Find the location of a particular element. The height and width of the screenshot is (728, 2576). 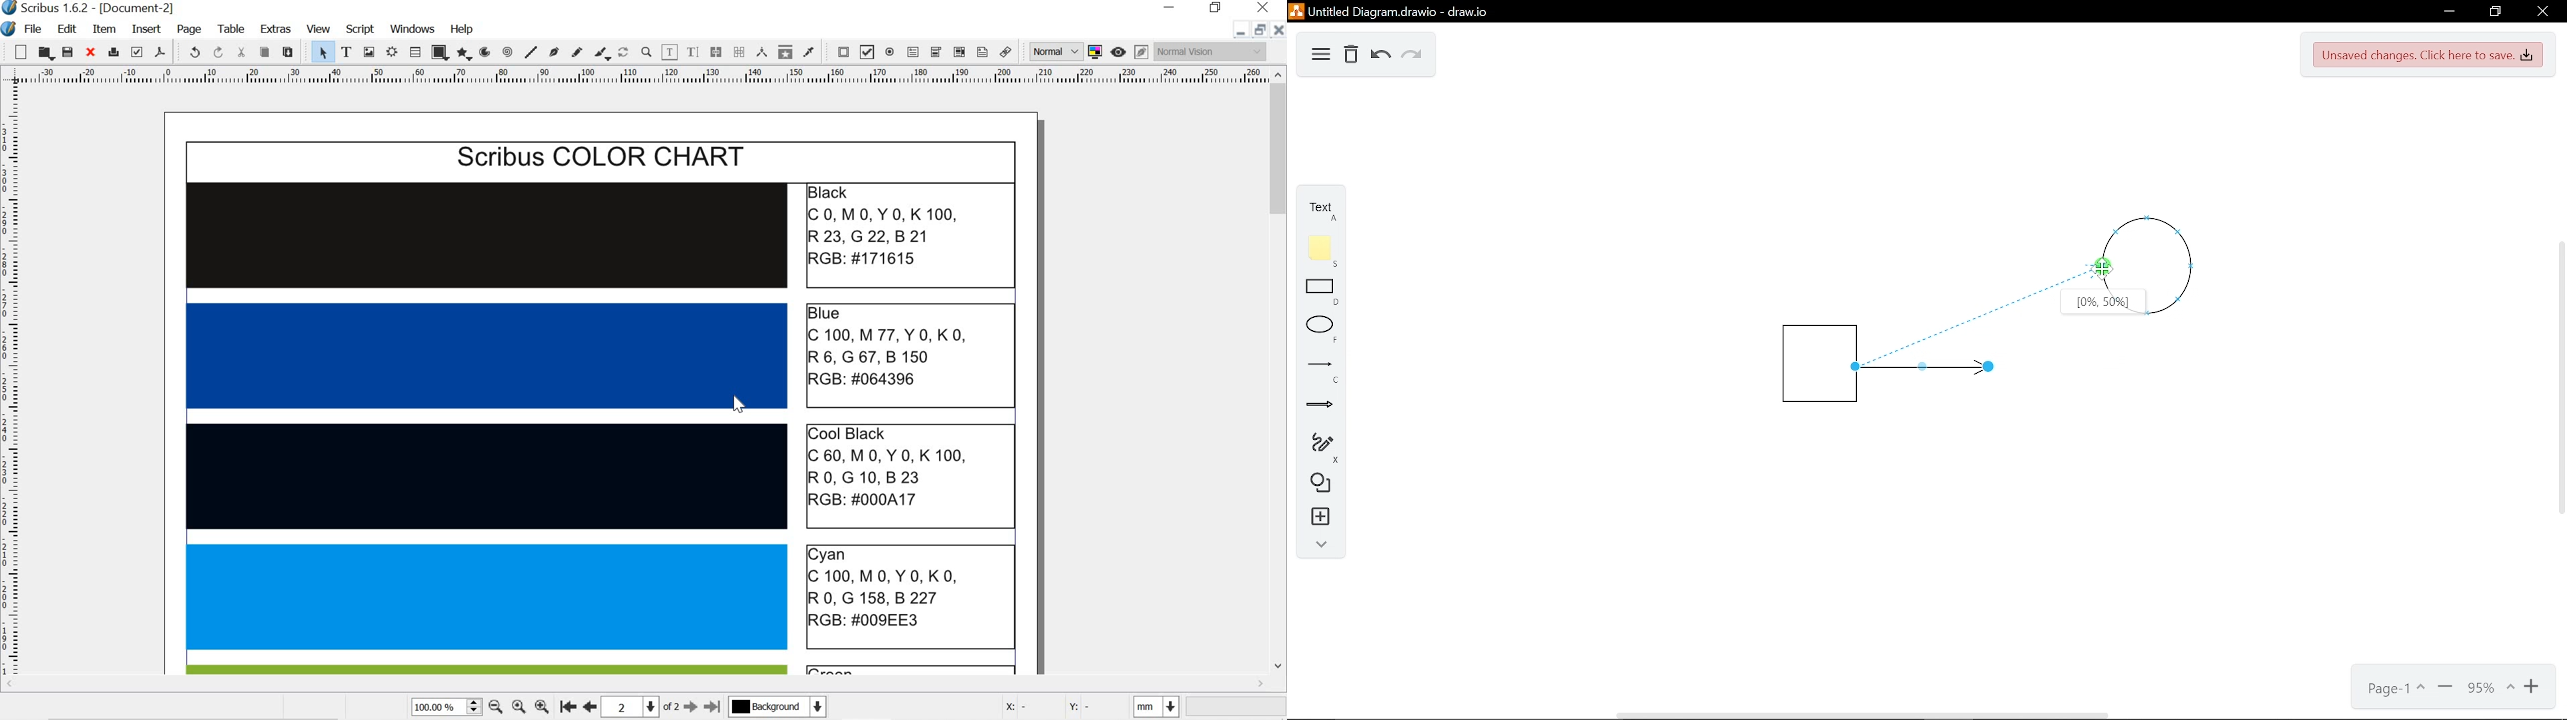

paste is located at coordinates (288, 52).